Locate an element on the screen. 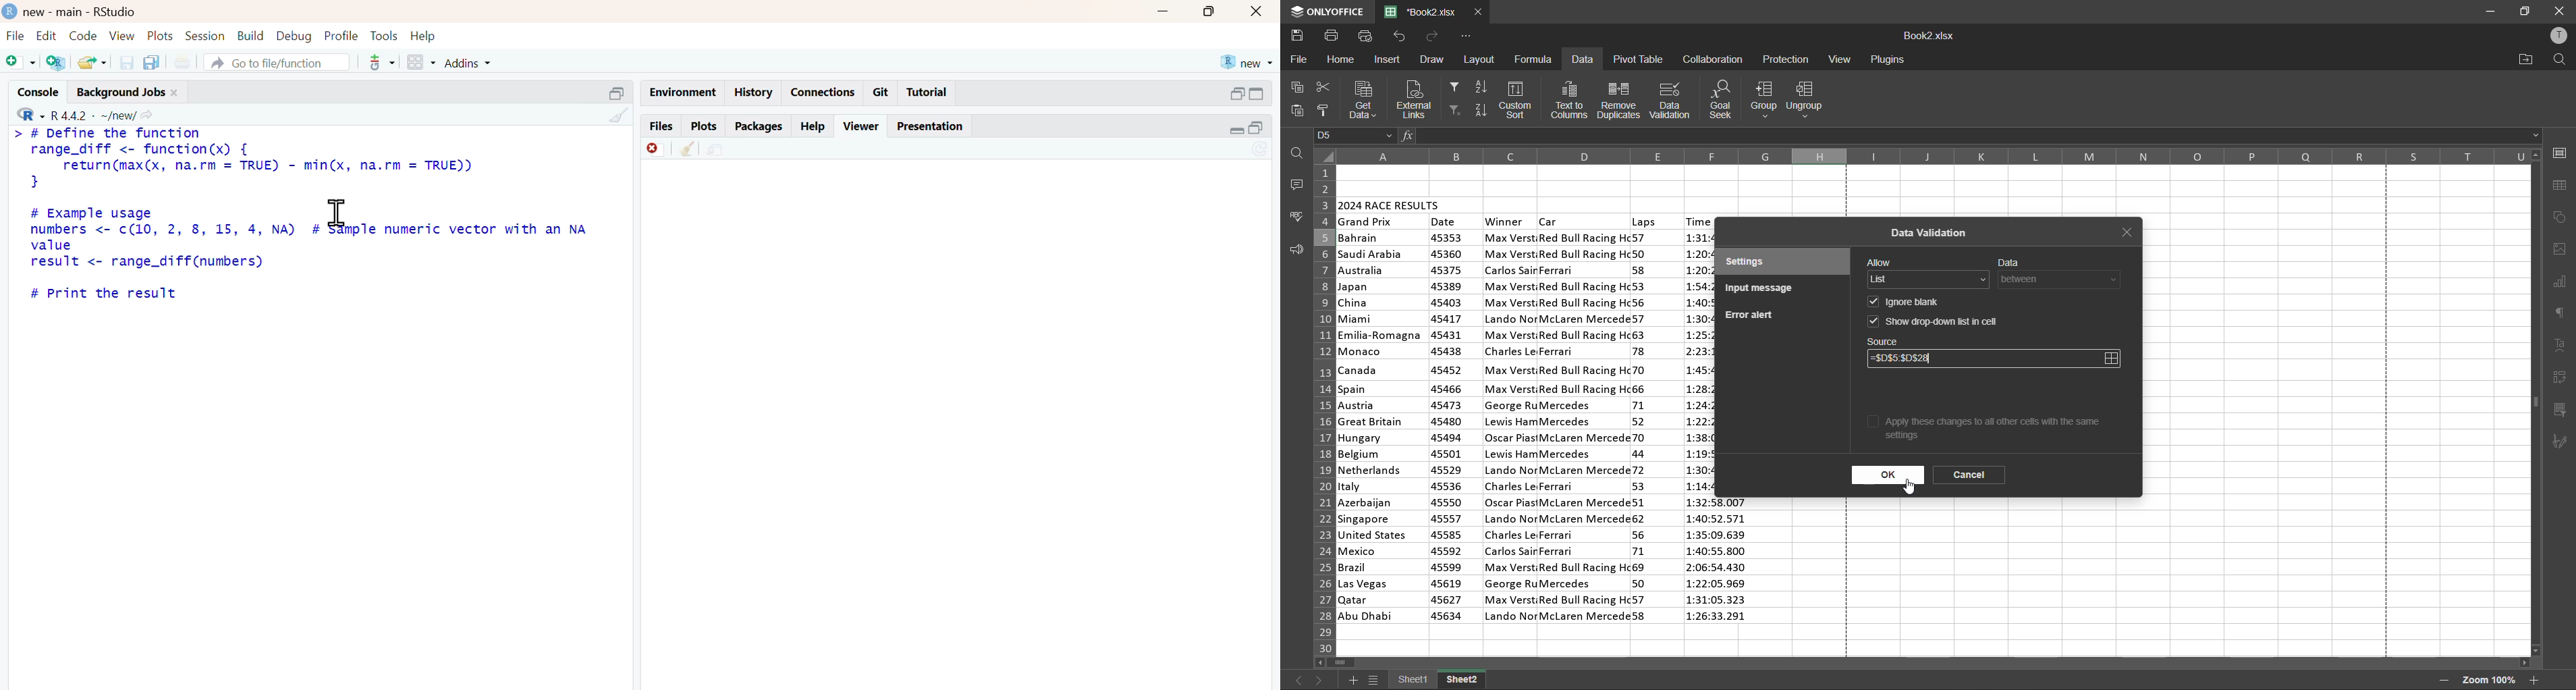  pivot table is located at coordinates (1637, 59).